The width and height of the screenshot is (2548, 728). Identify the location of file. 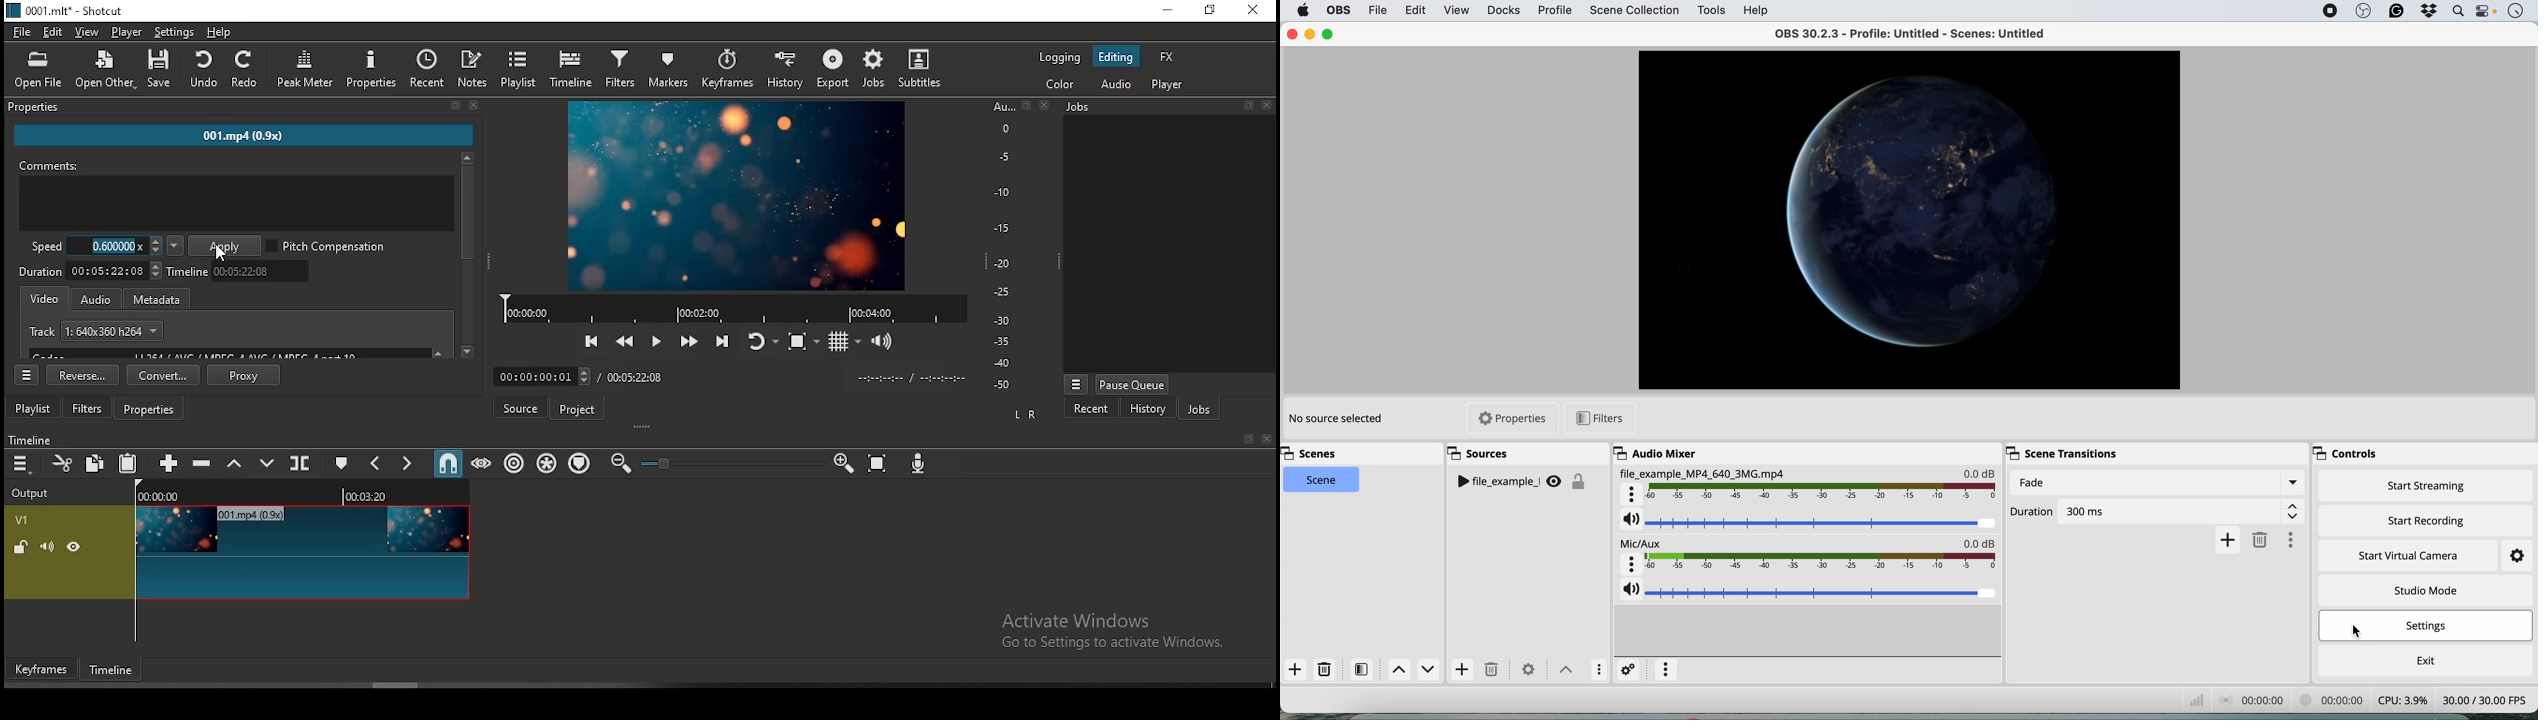
(1377, 10).